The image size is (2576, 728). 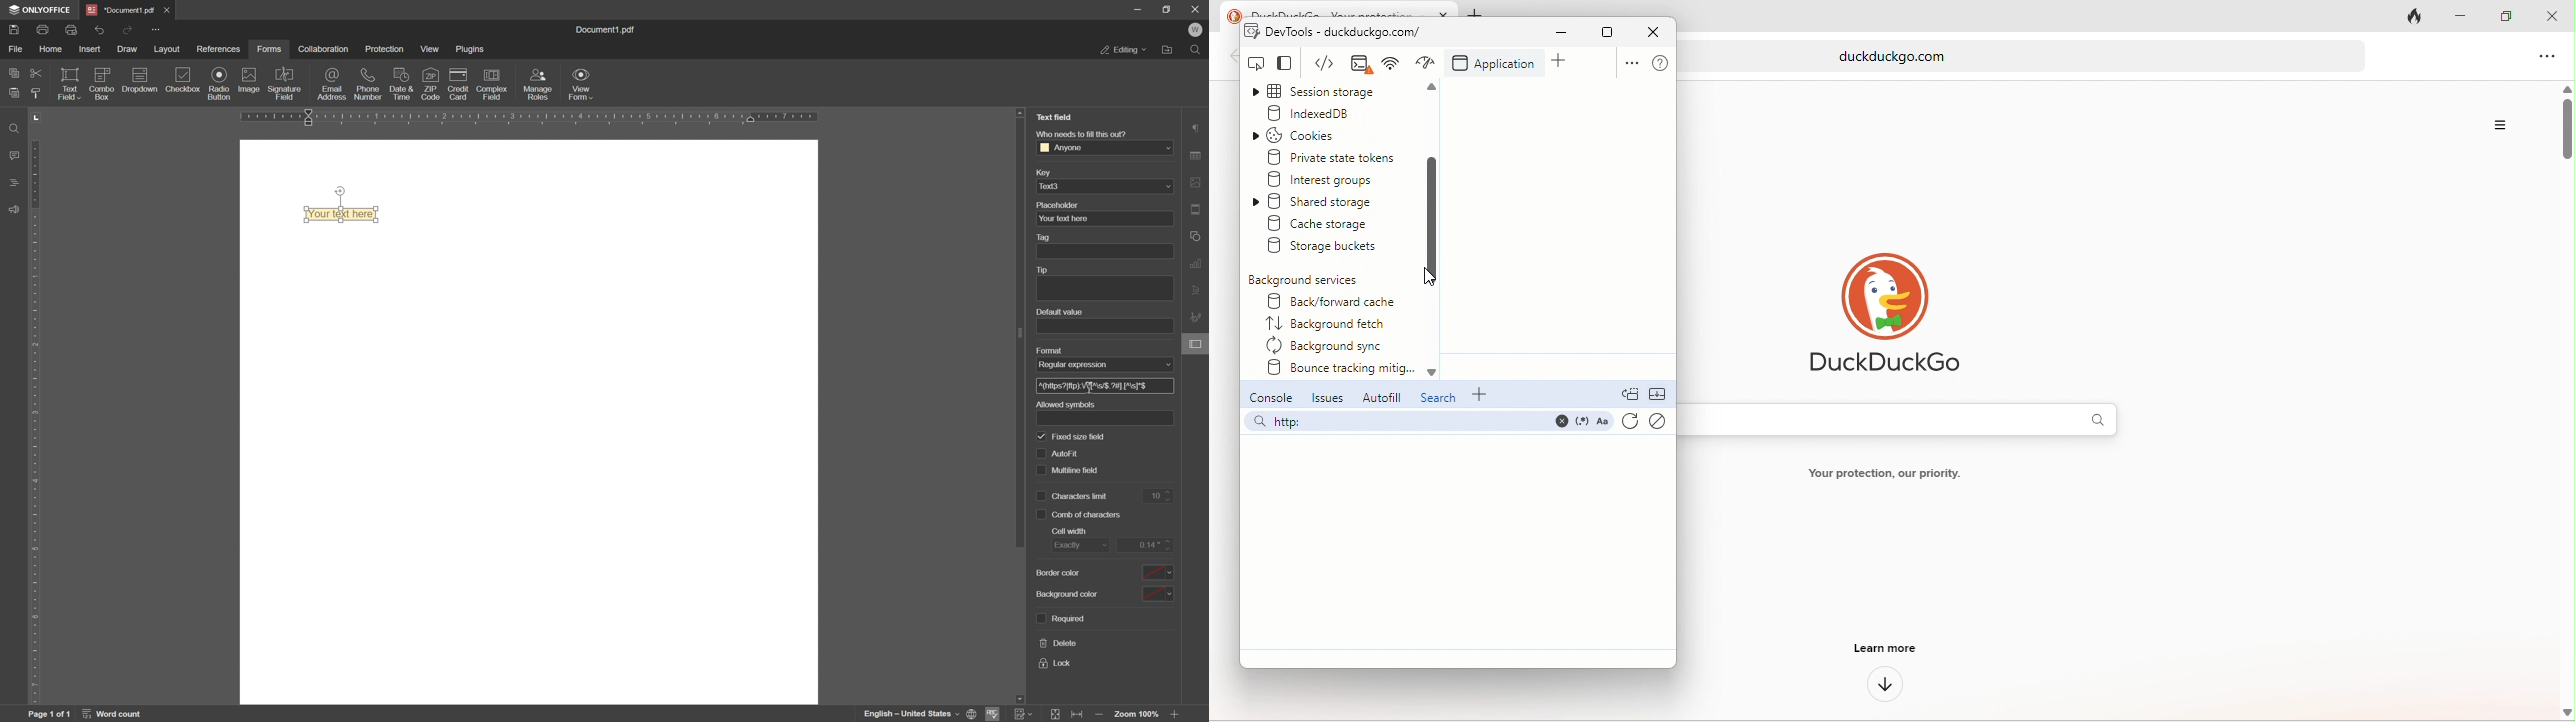 What do you see at coordinates (184, 80) in the screenshot?
I see `checkbox` at bounding box center [184, 80].